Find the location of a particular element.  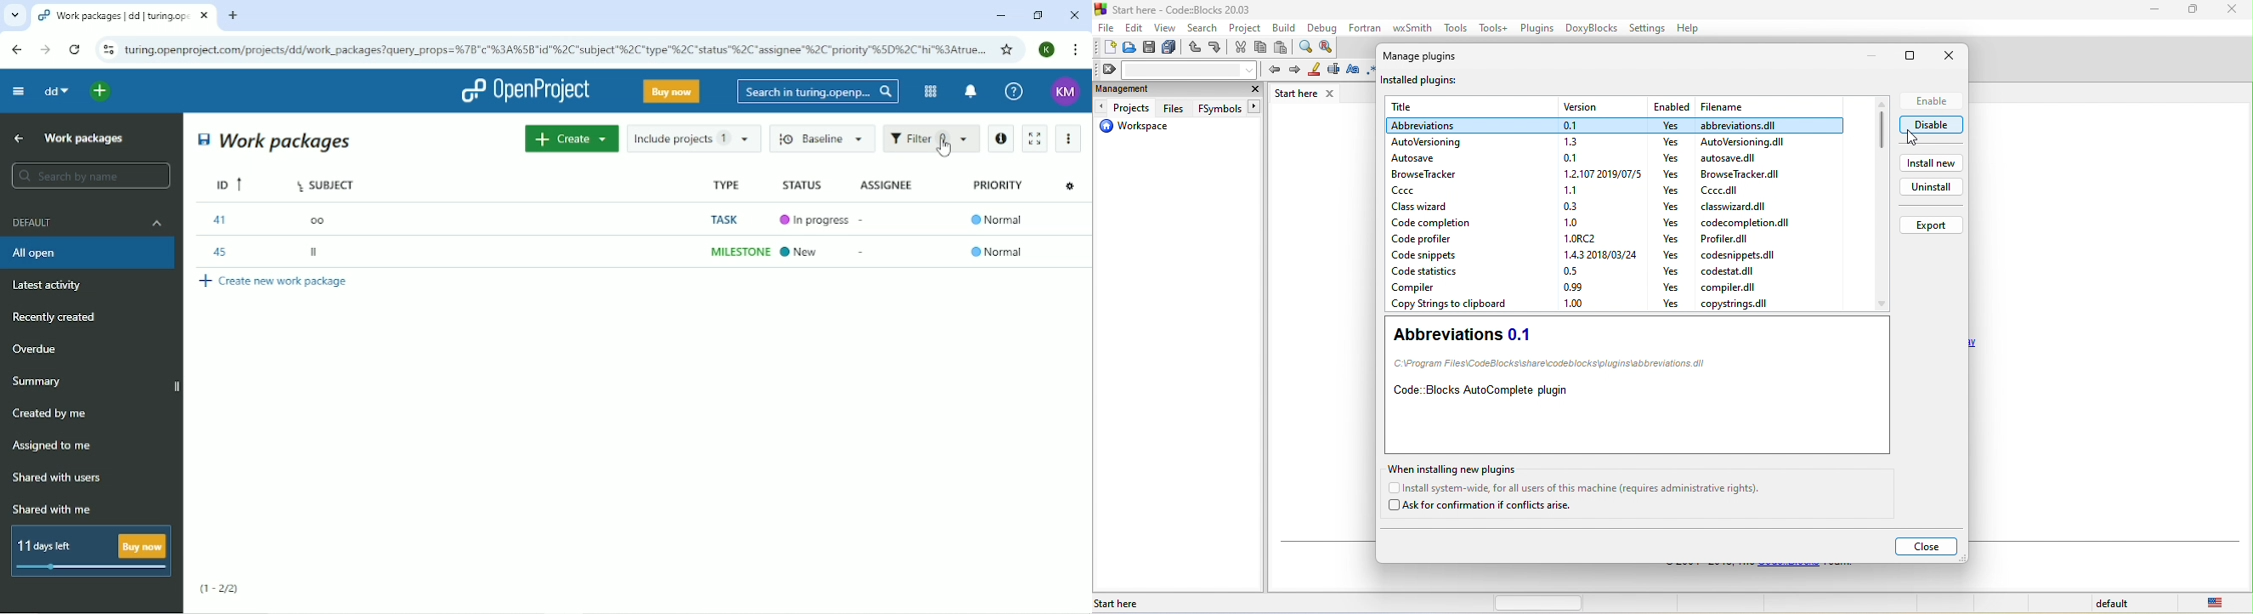

horizontal scroll bar is located at coordinates (1539, 603).